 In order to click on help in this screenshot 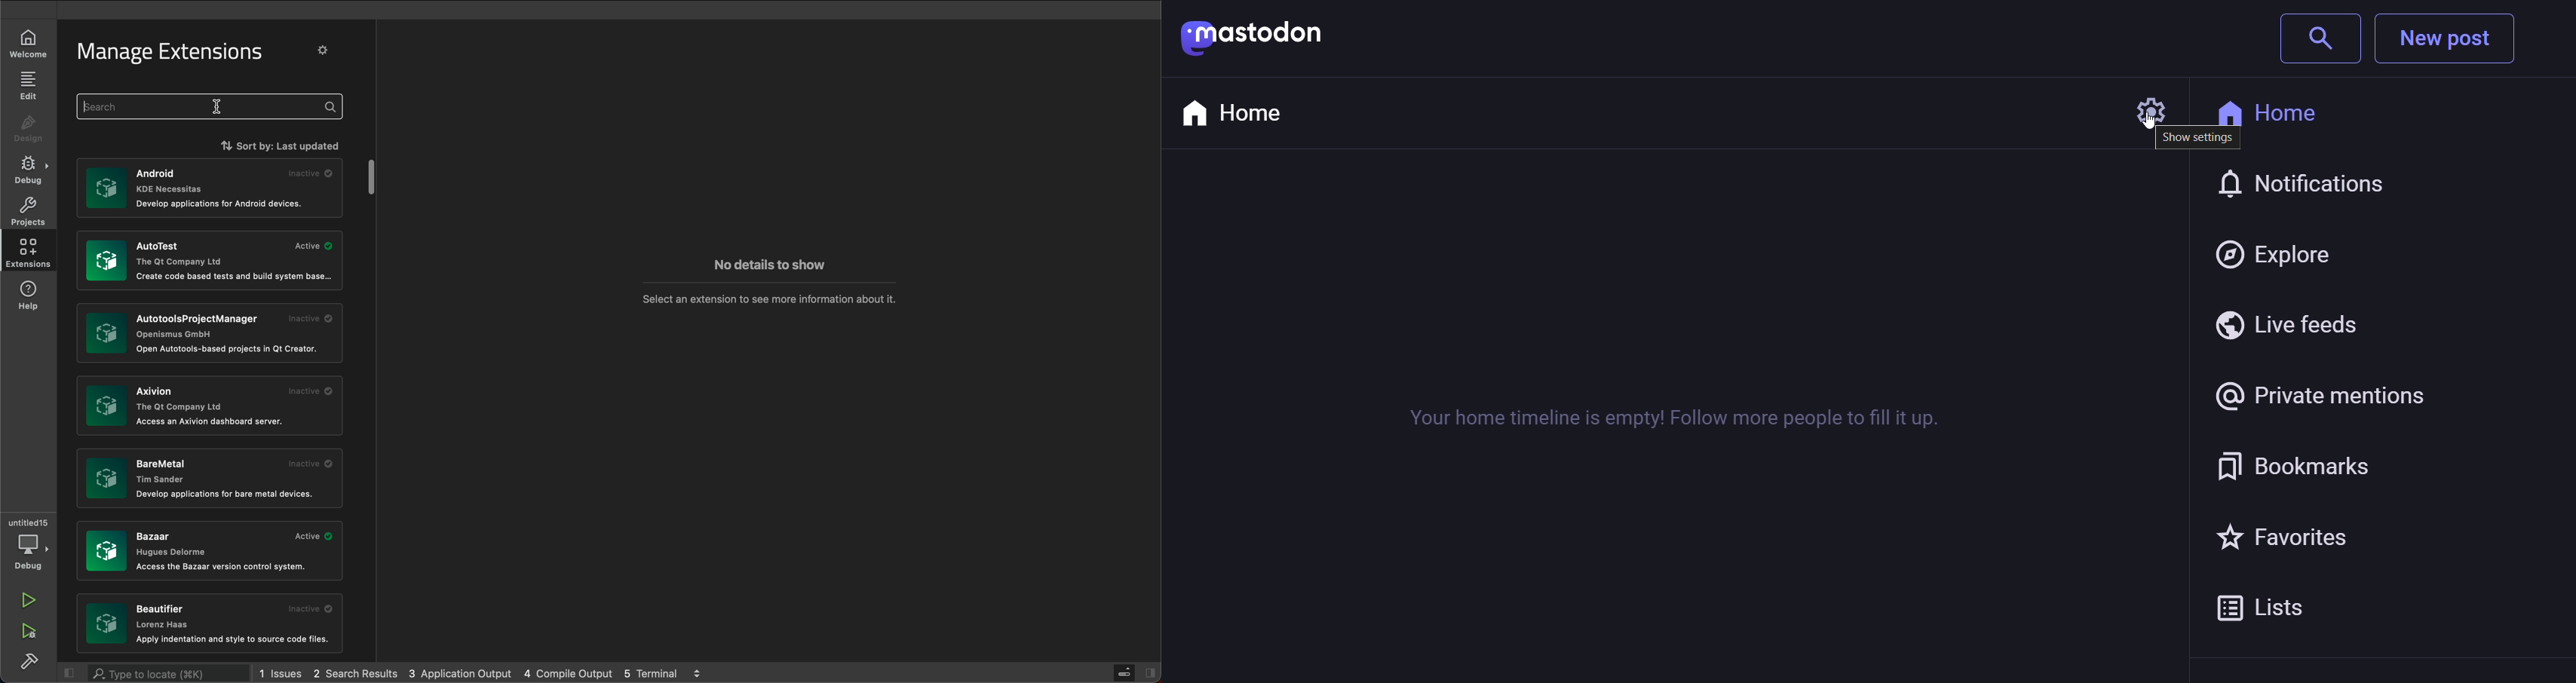, I will do `click(32, 296)`.